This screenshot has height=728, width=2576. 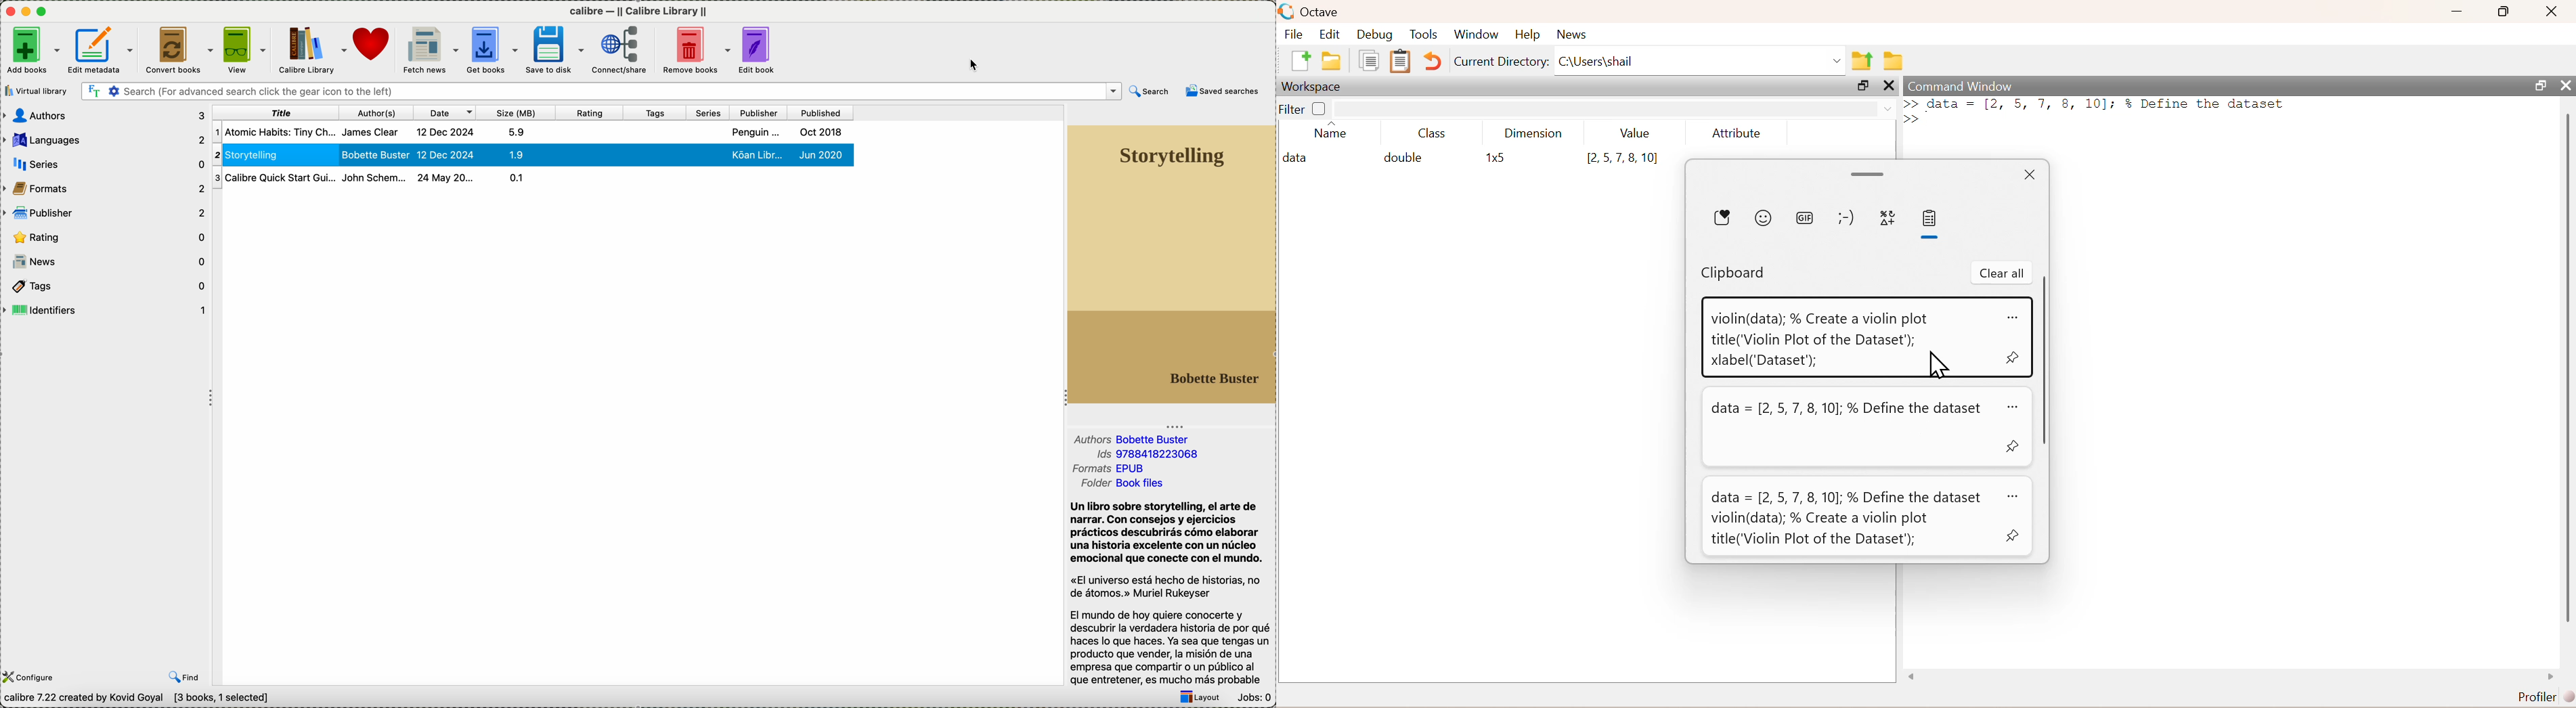 What do you see at coordinates (1534, 133) in the screenshot?
I see `dimensions` at bounding box center [1534, 133].